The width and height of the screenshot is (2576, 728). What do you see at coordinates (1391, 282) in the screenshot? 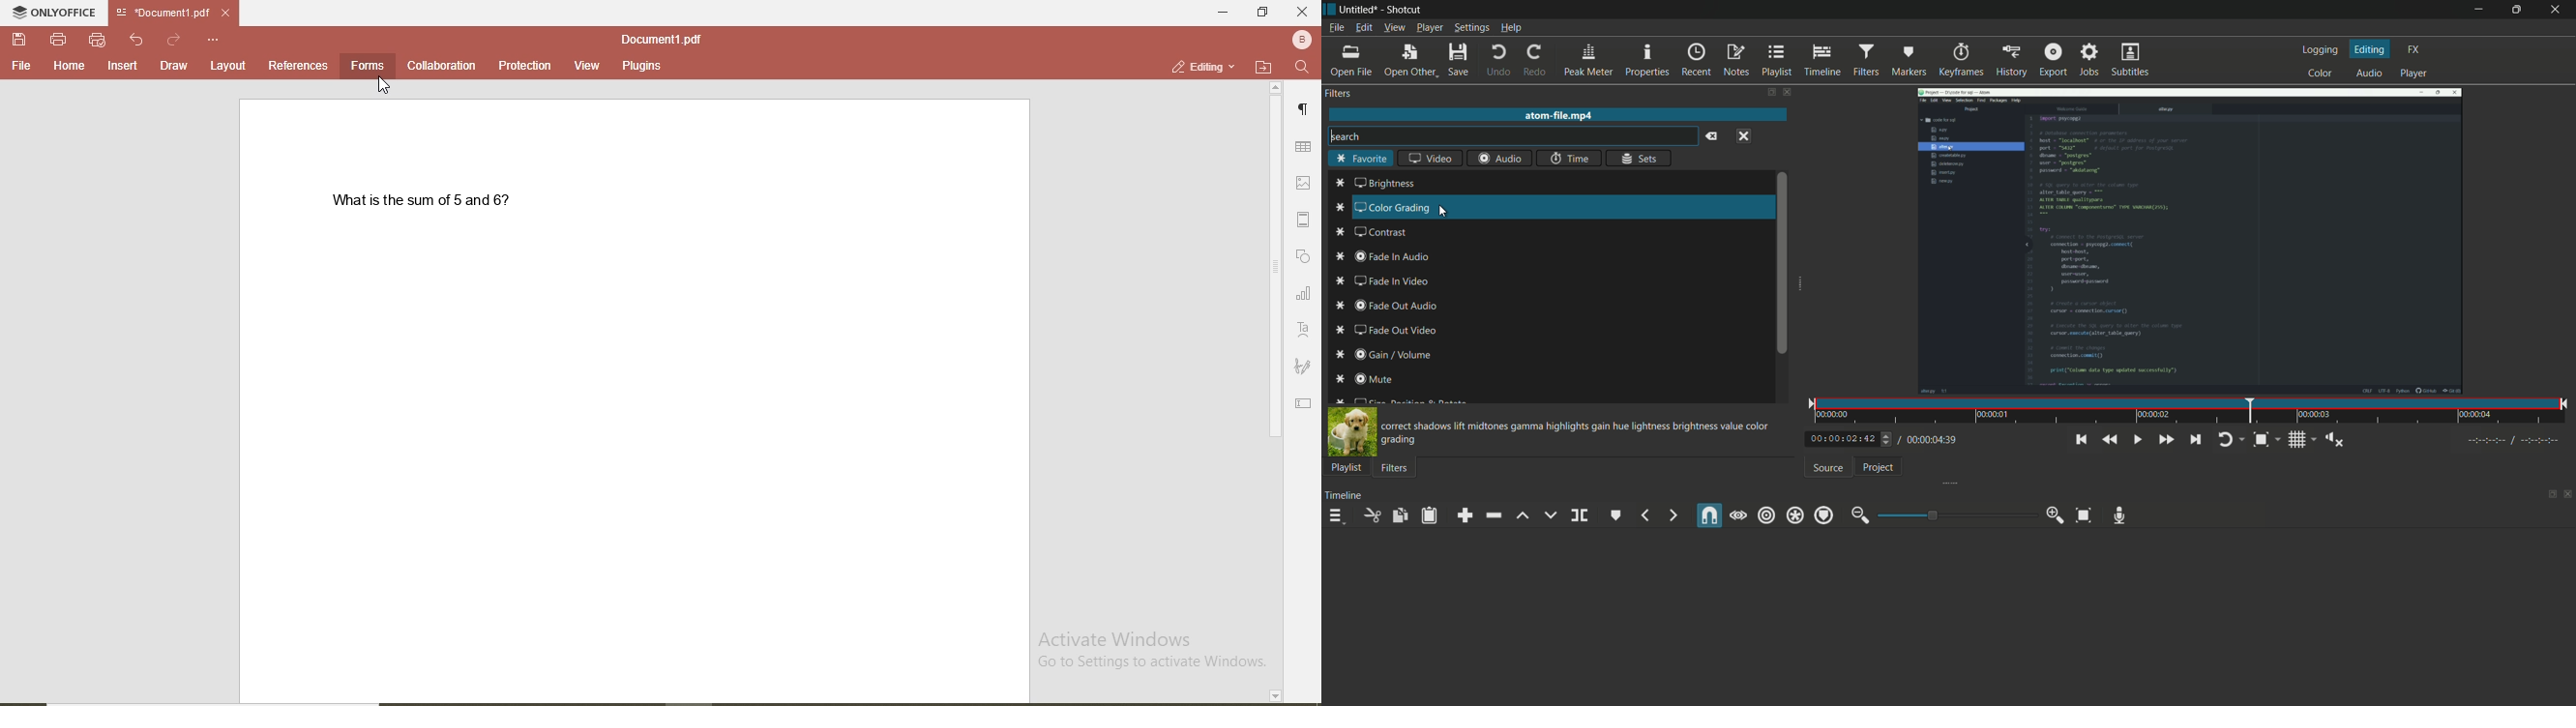
I see `fade in video` at bounding box center [1391, 282].